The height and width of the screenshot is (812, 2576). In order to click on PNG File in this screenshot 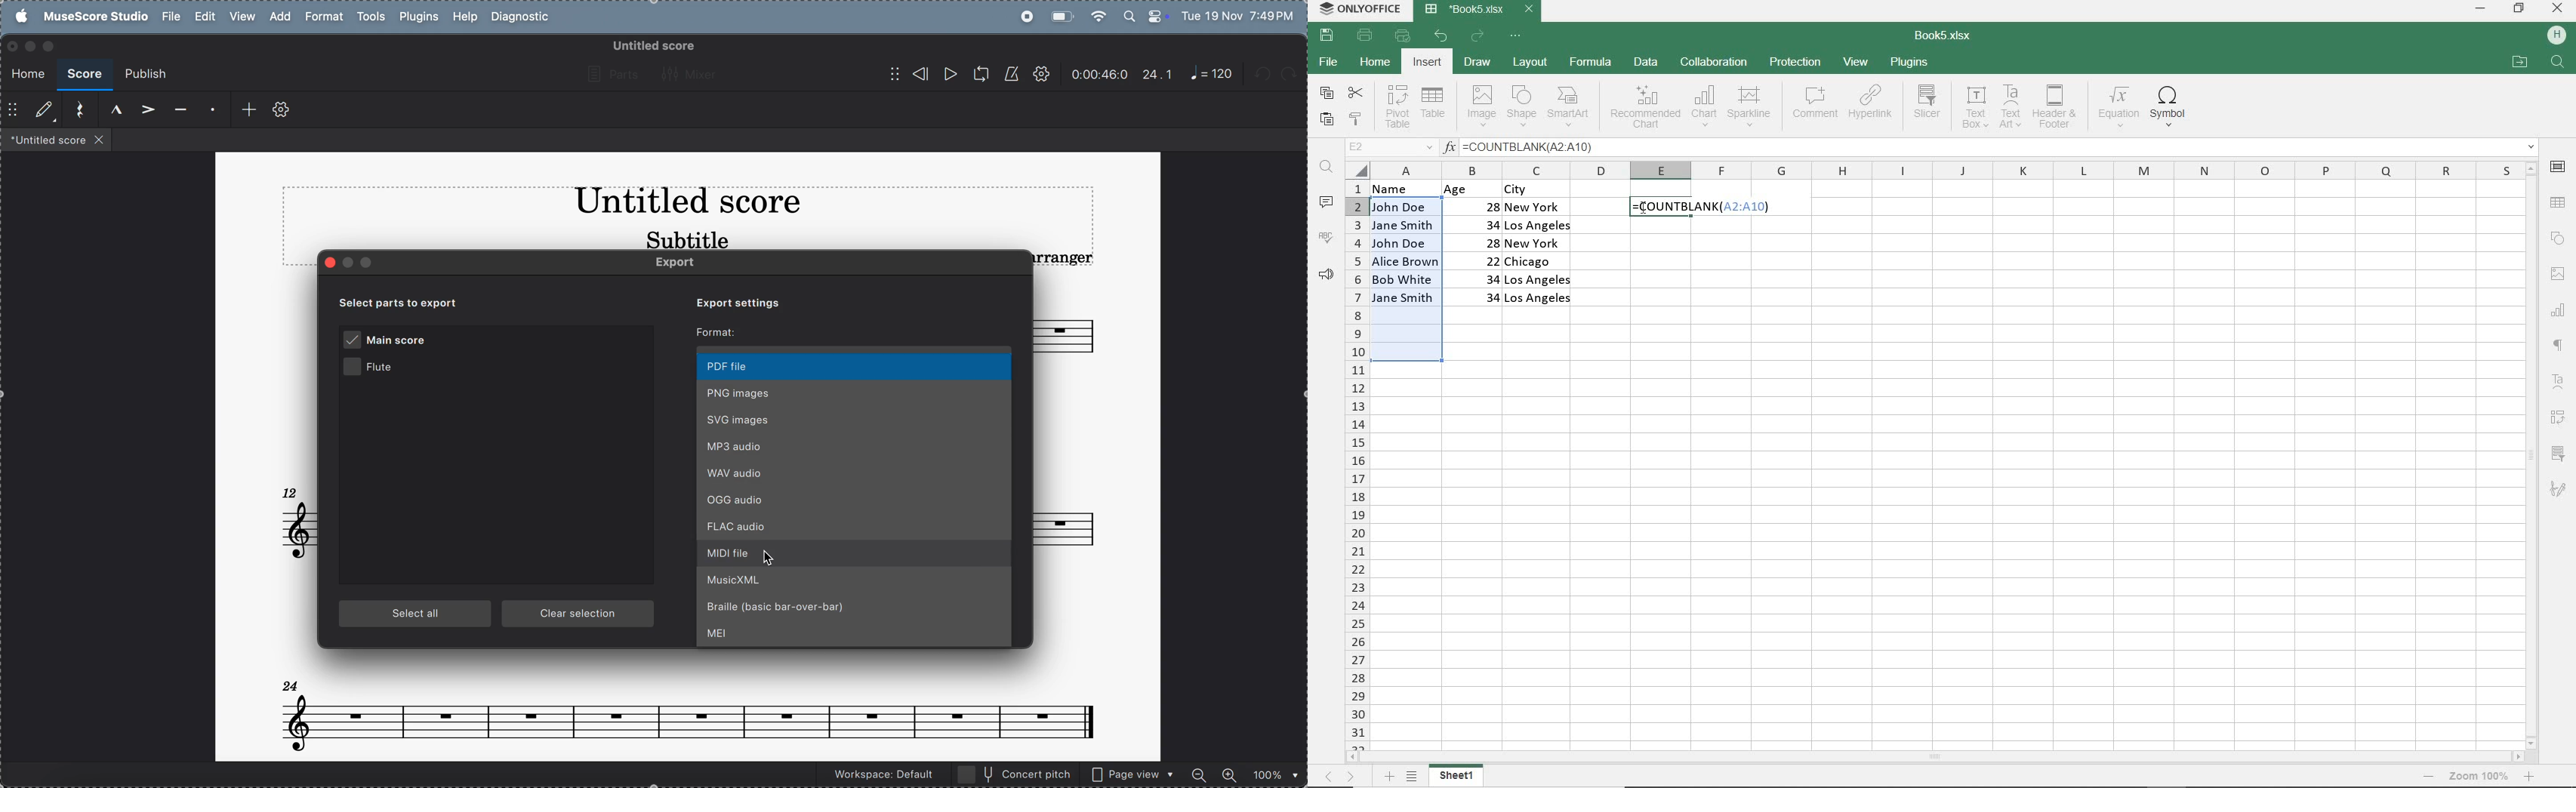, I will do `click(855, 392)`.